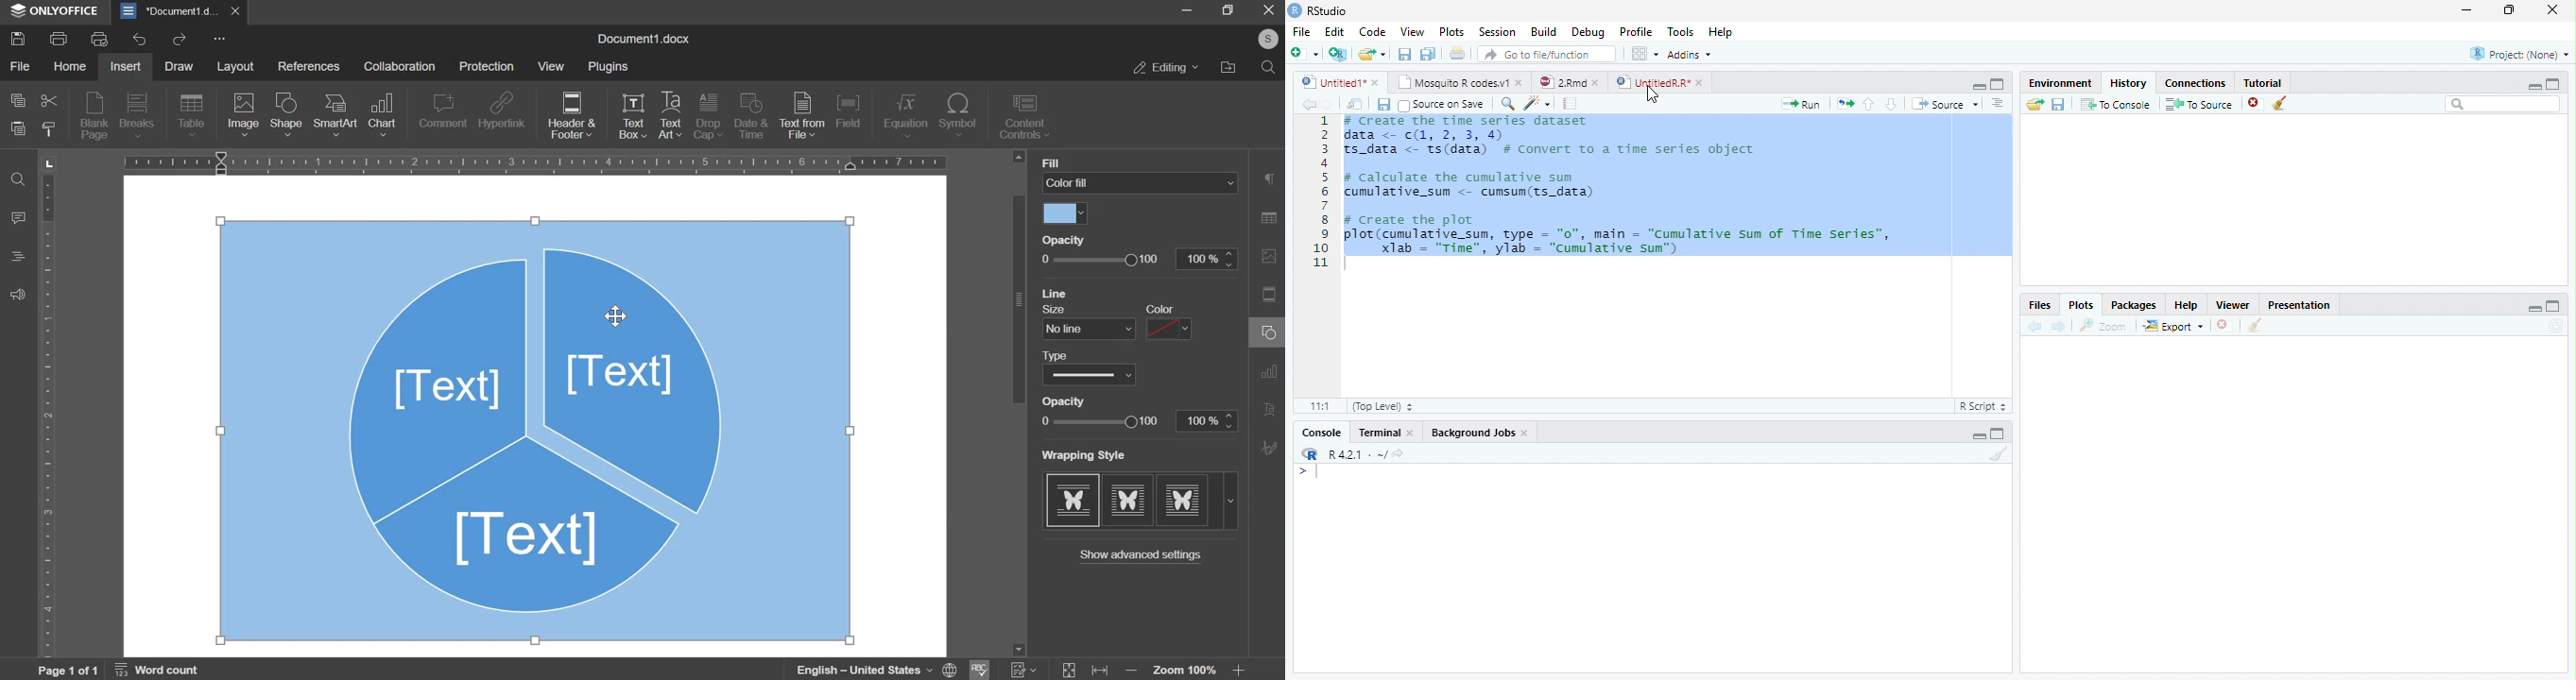 The height and width of the screenshot is (700, 2576). What do you see at coordinates (2060, 82) in the screenshot?
I see `Environment` at bounding box center [2060, 82].